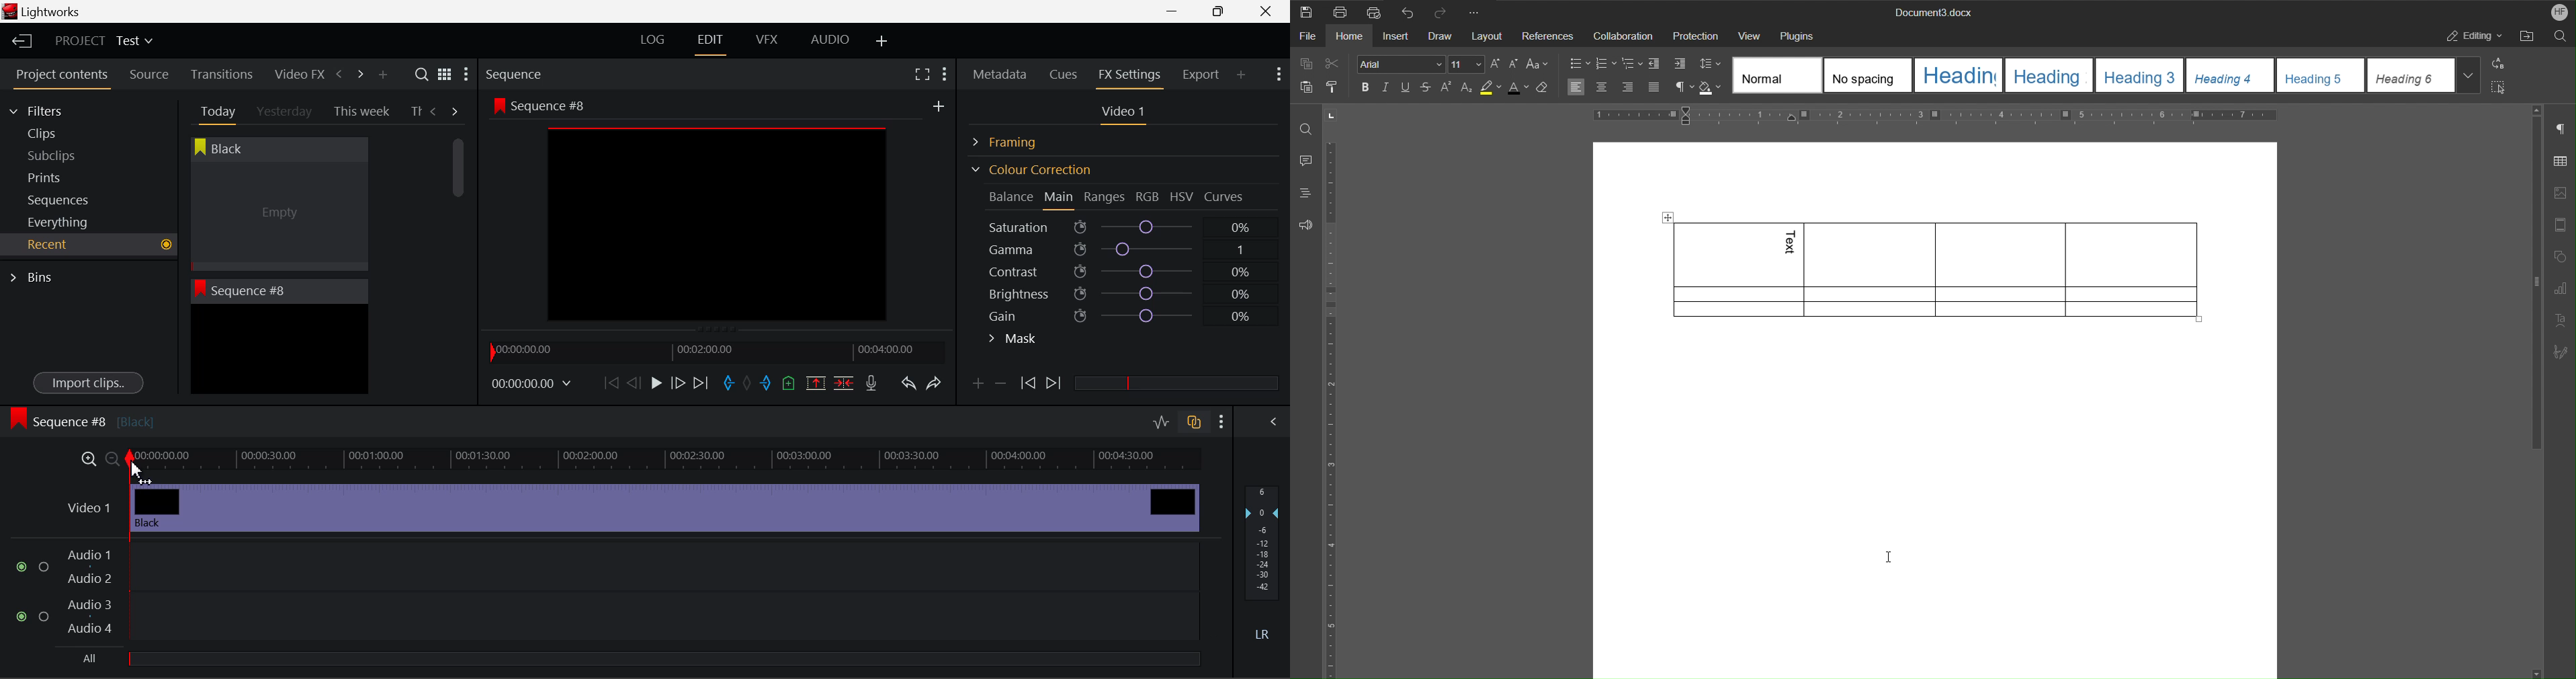 This screenshot has width=2576, height=700. What do you see at coordinates (1306, 222) in the screenshot?
I see `Feedback and Support` at bounding box center [1306, 222].